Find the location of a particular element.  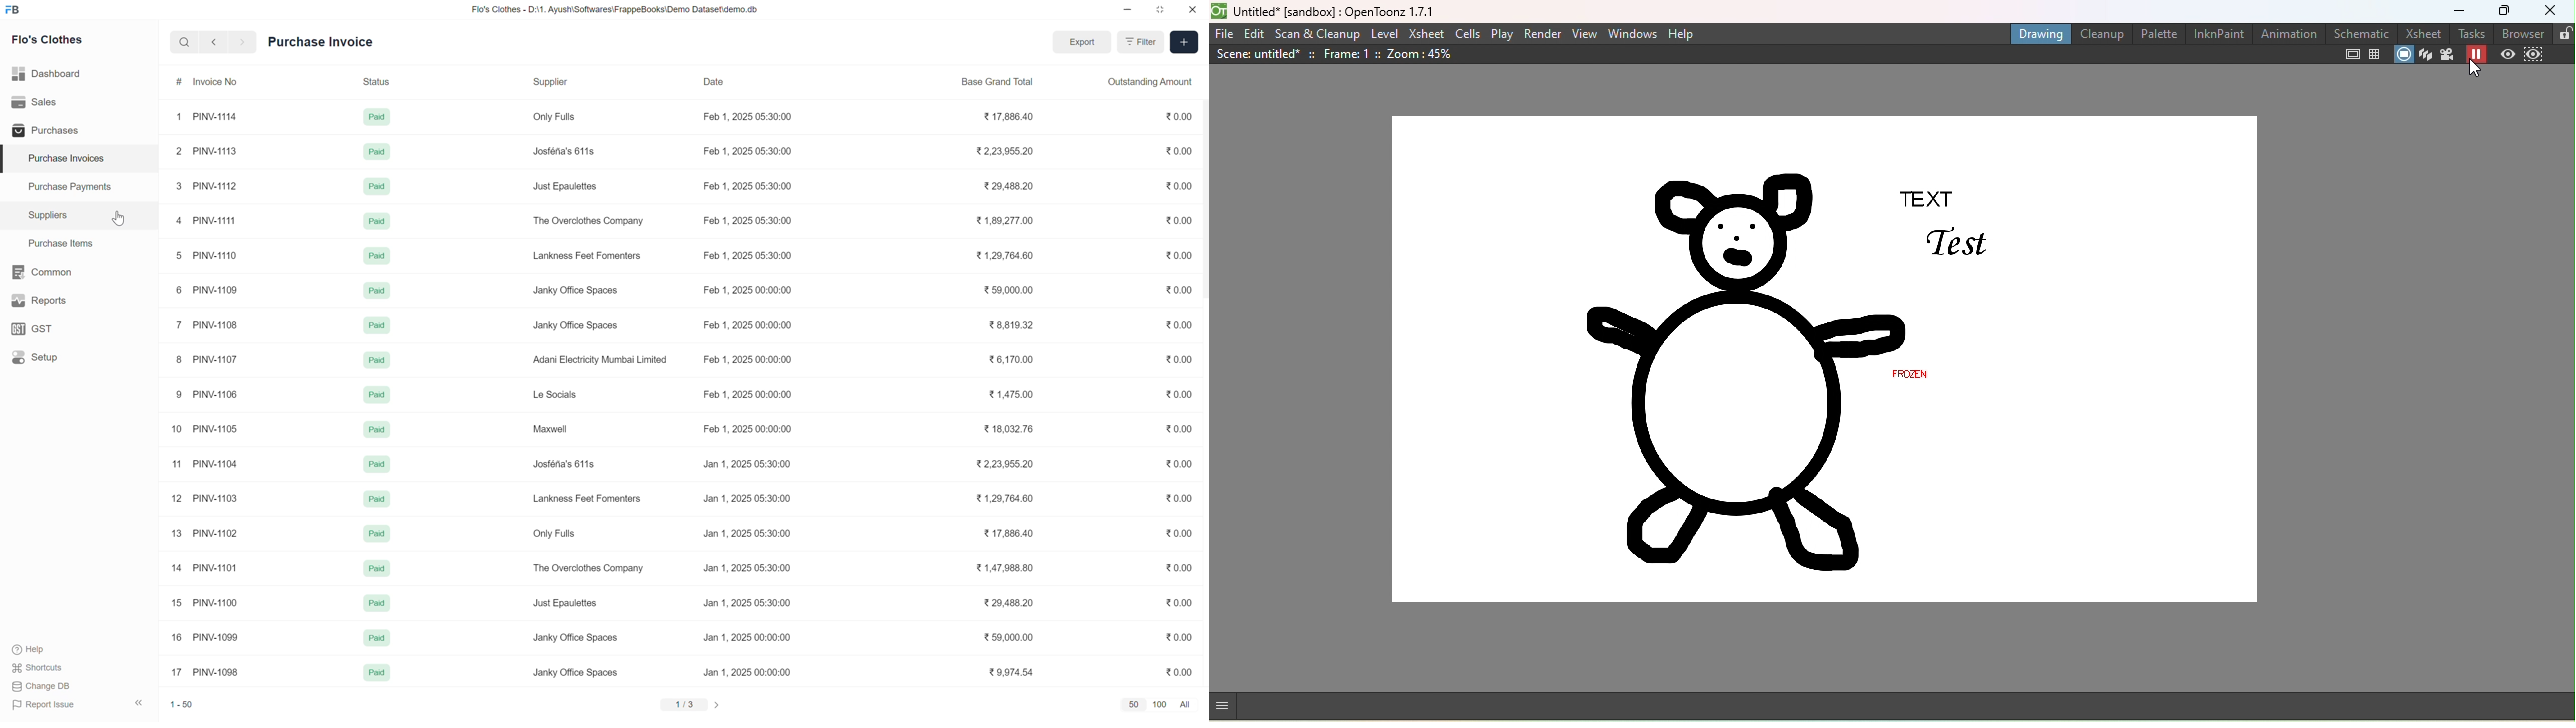

PINV-1101 is located at coordinates (216, 568).